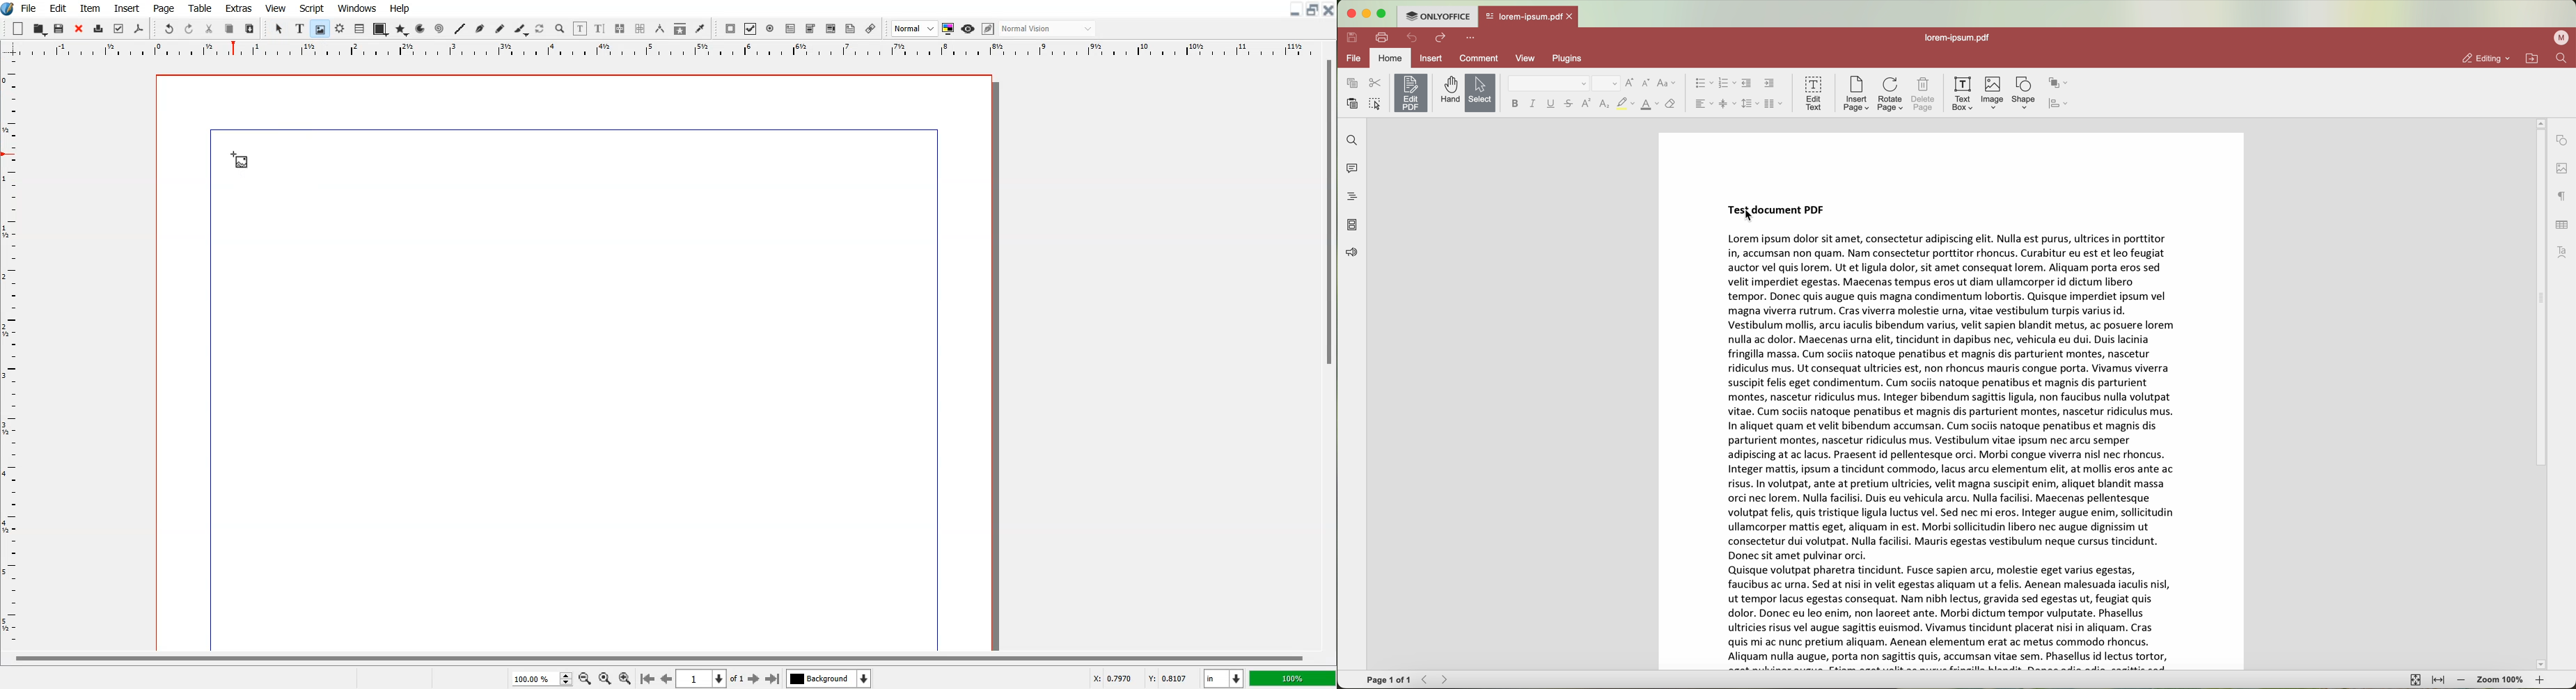  I want to click on insert, so click(1436, 58).